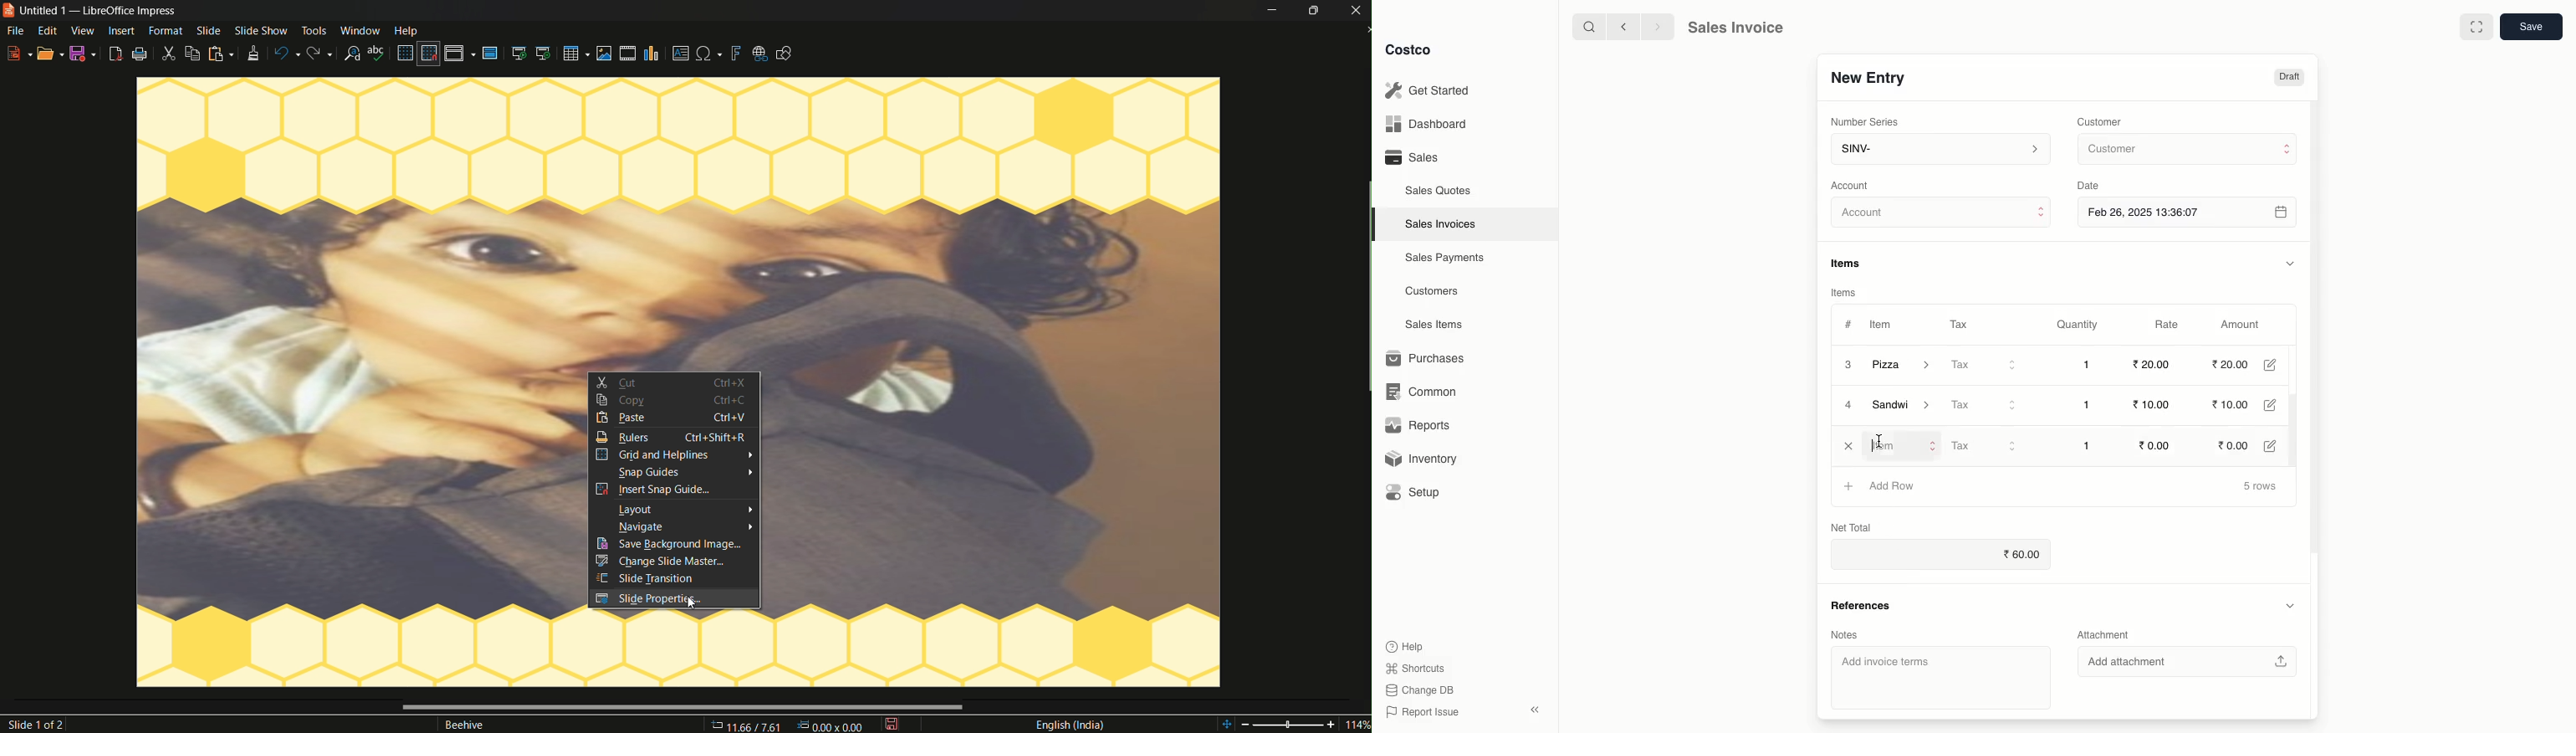 This screenshot has width=2576, height=756. What do you see at coordinates (653, 527) in the screenshot?
I see `navigate` at bounding box center [653, 527].